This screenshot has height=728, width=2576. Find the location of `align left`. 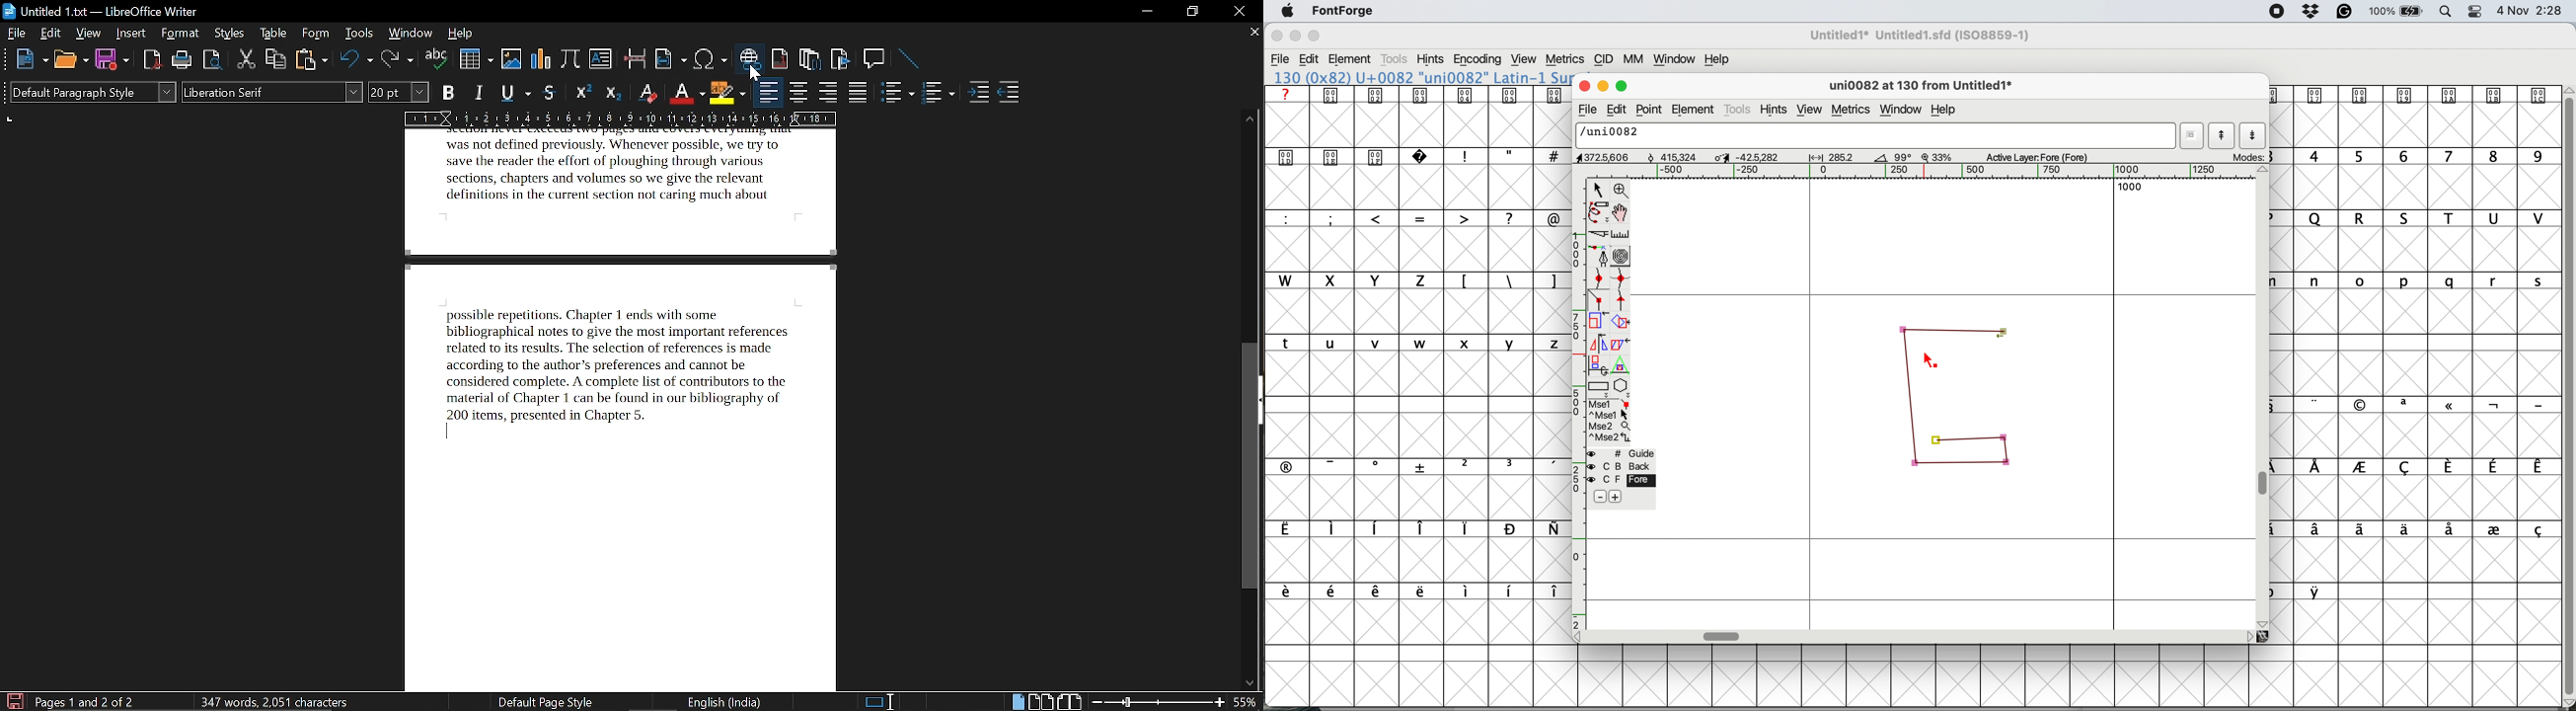

align left is located at coordinates (767, 94).